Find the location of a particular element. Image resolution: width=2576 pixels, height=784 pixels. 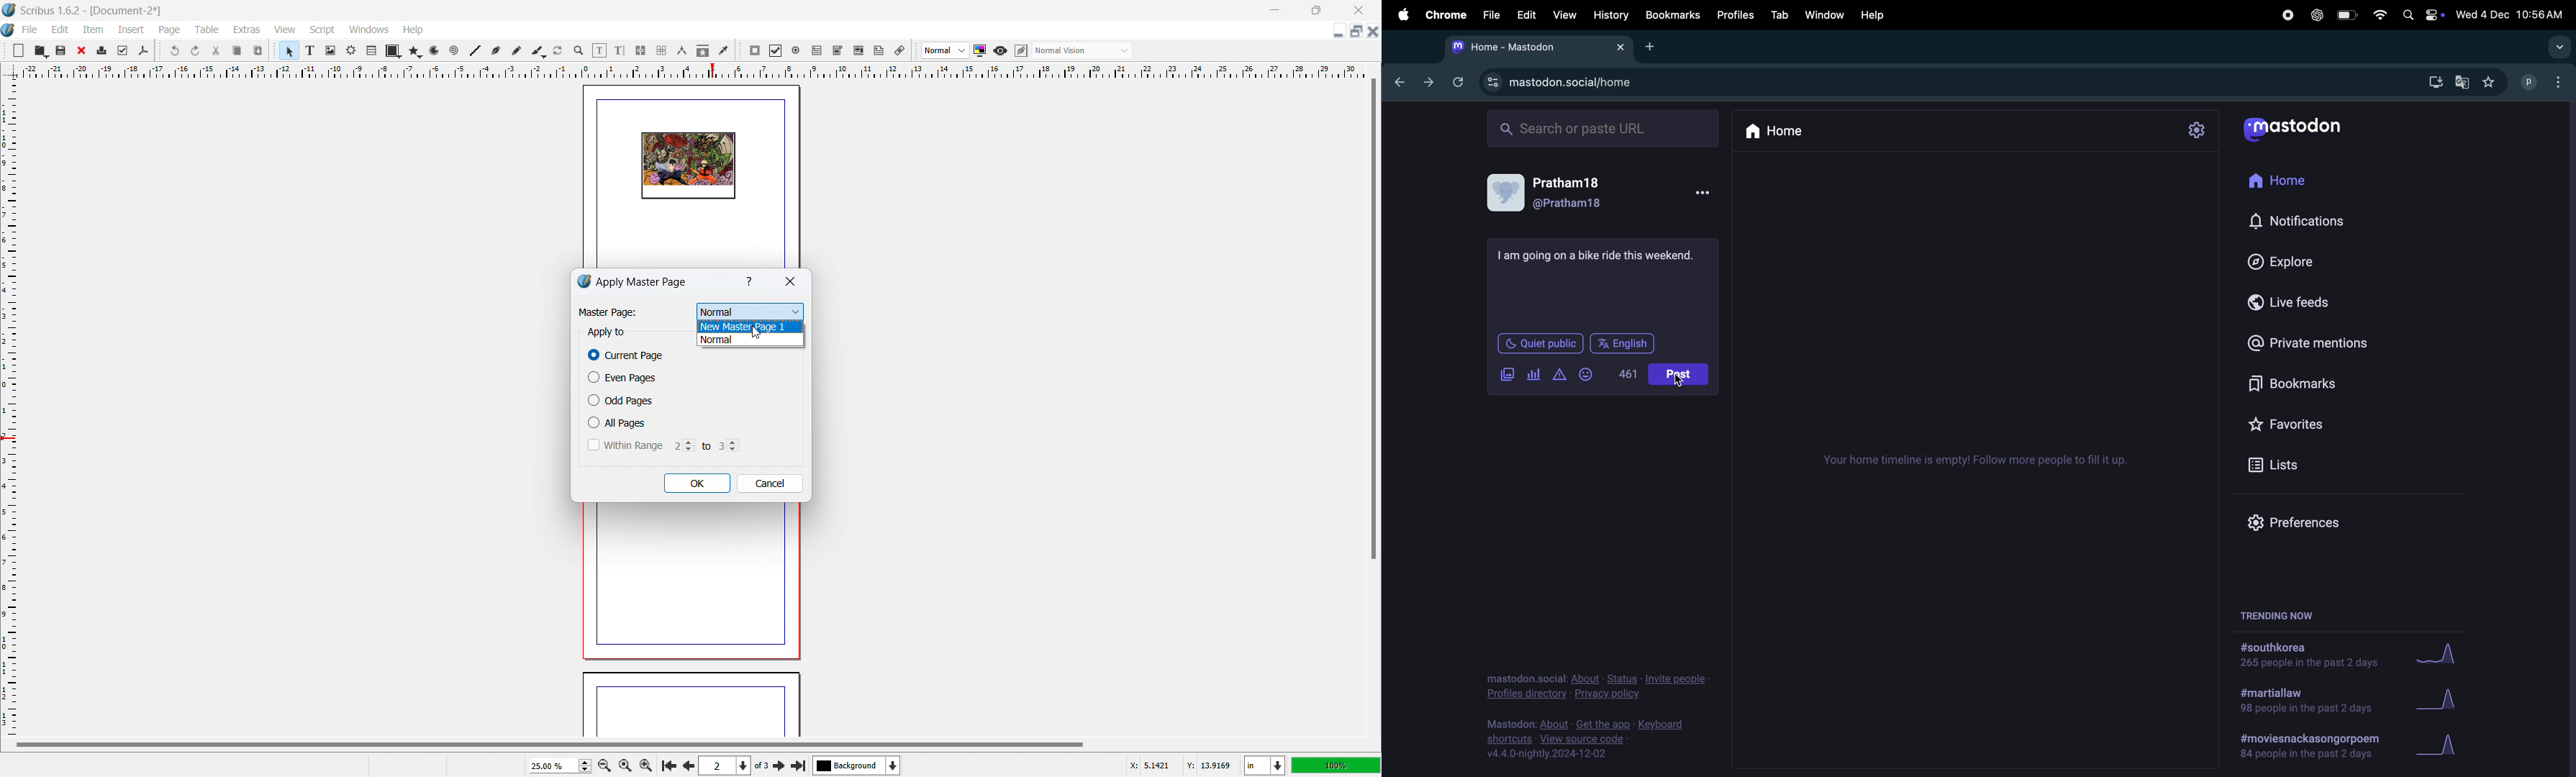

cursor coordinate is located at coordinates (1179, 763).